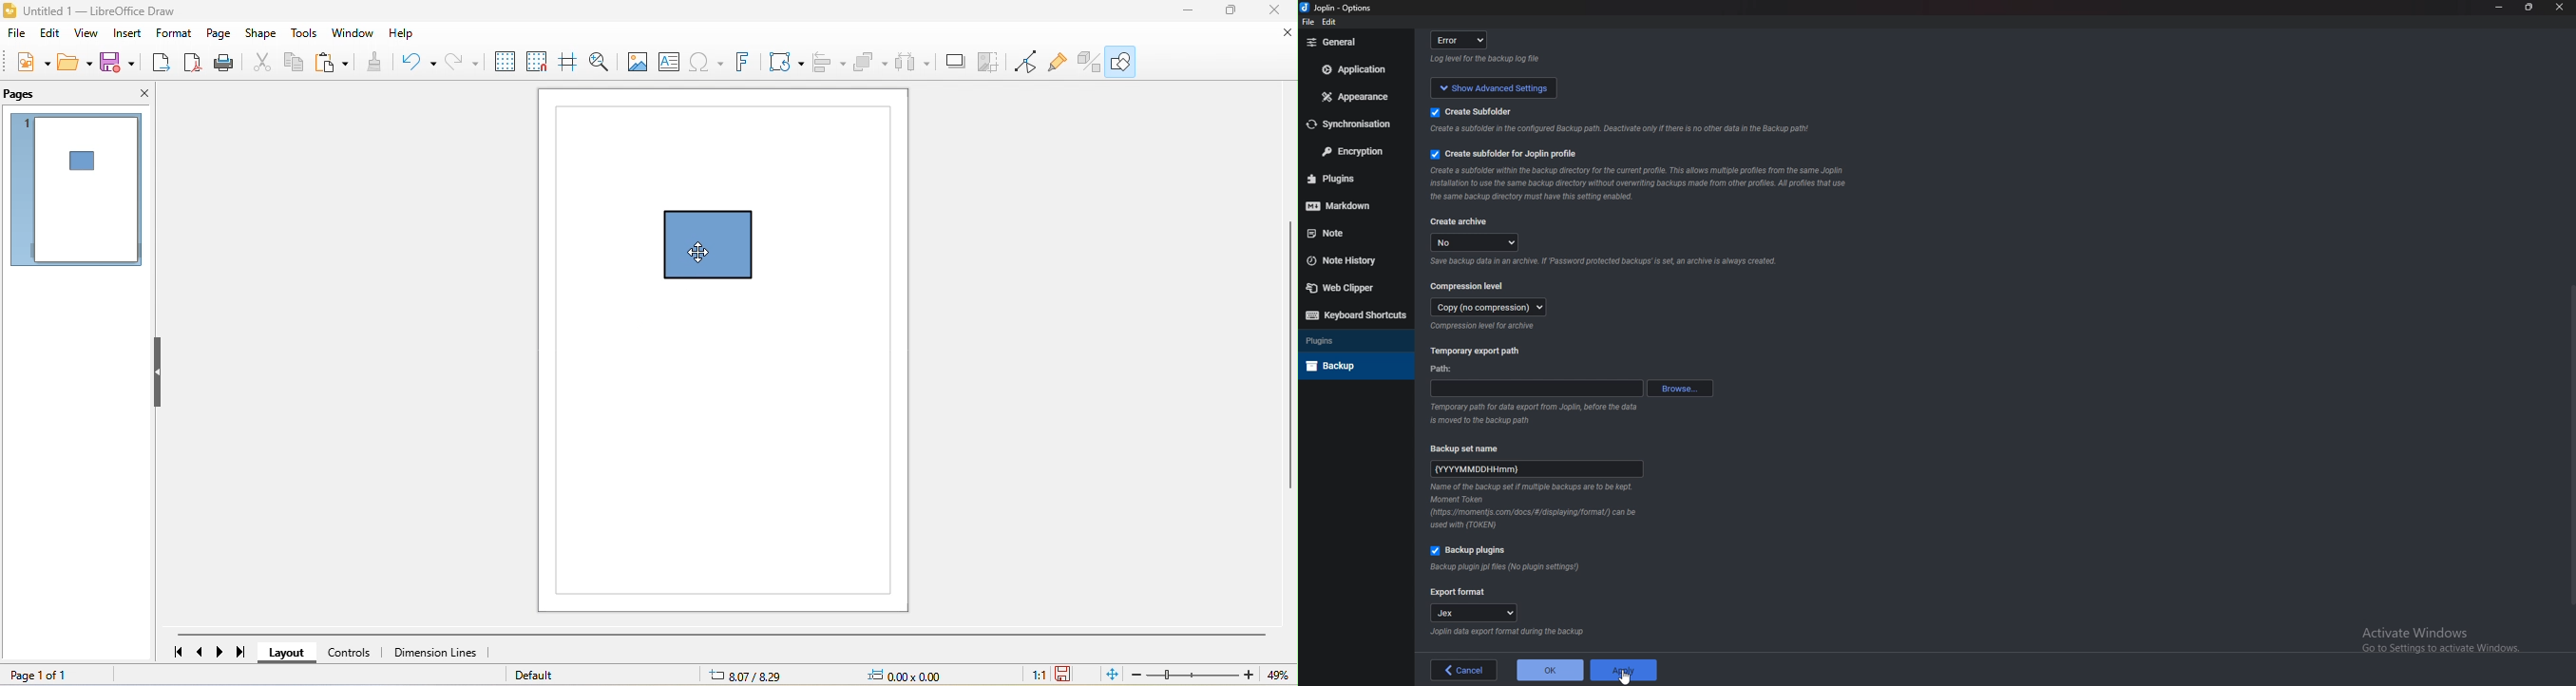 This screenshot has height=700, width=2576. I want to click on fit page to current window, so click(1109, 676).